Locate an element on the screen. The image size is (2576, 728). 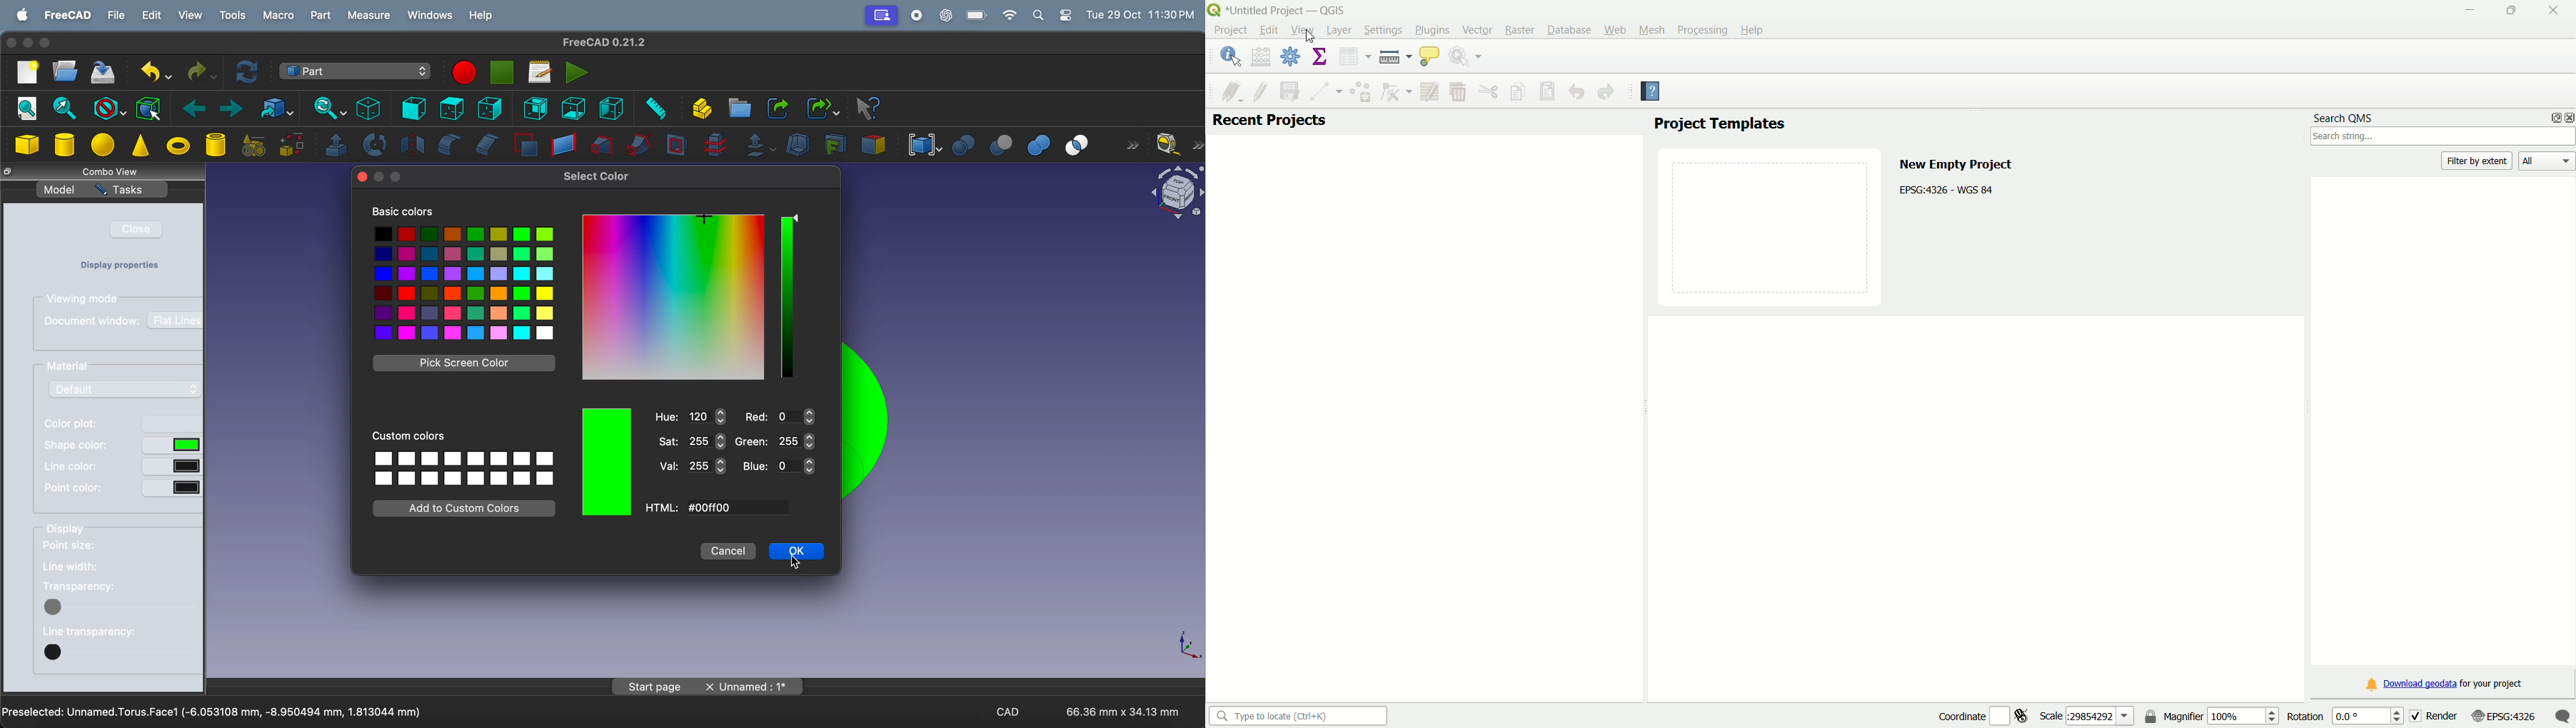
rear view is located at coordinates (536, 108).